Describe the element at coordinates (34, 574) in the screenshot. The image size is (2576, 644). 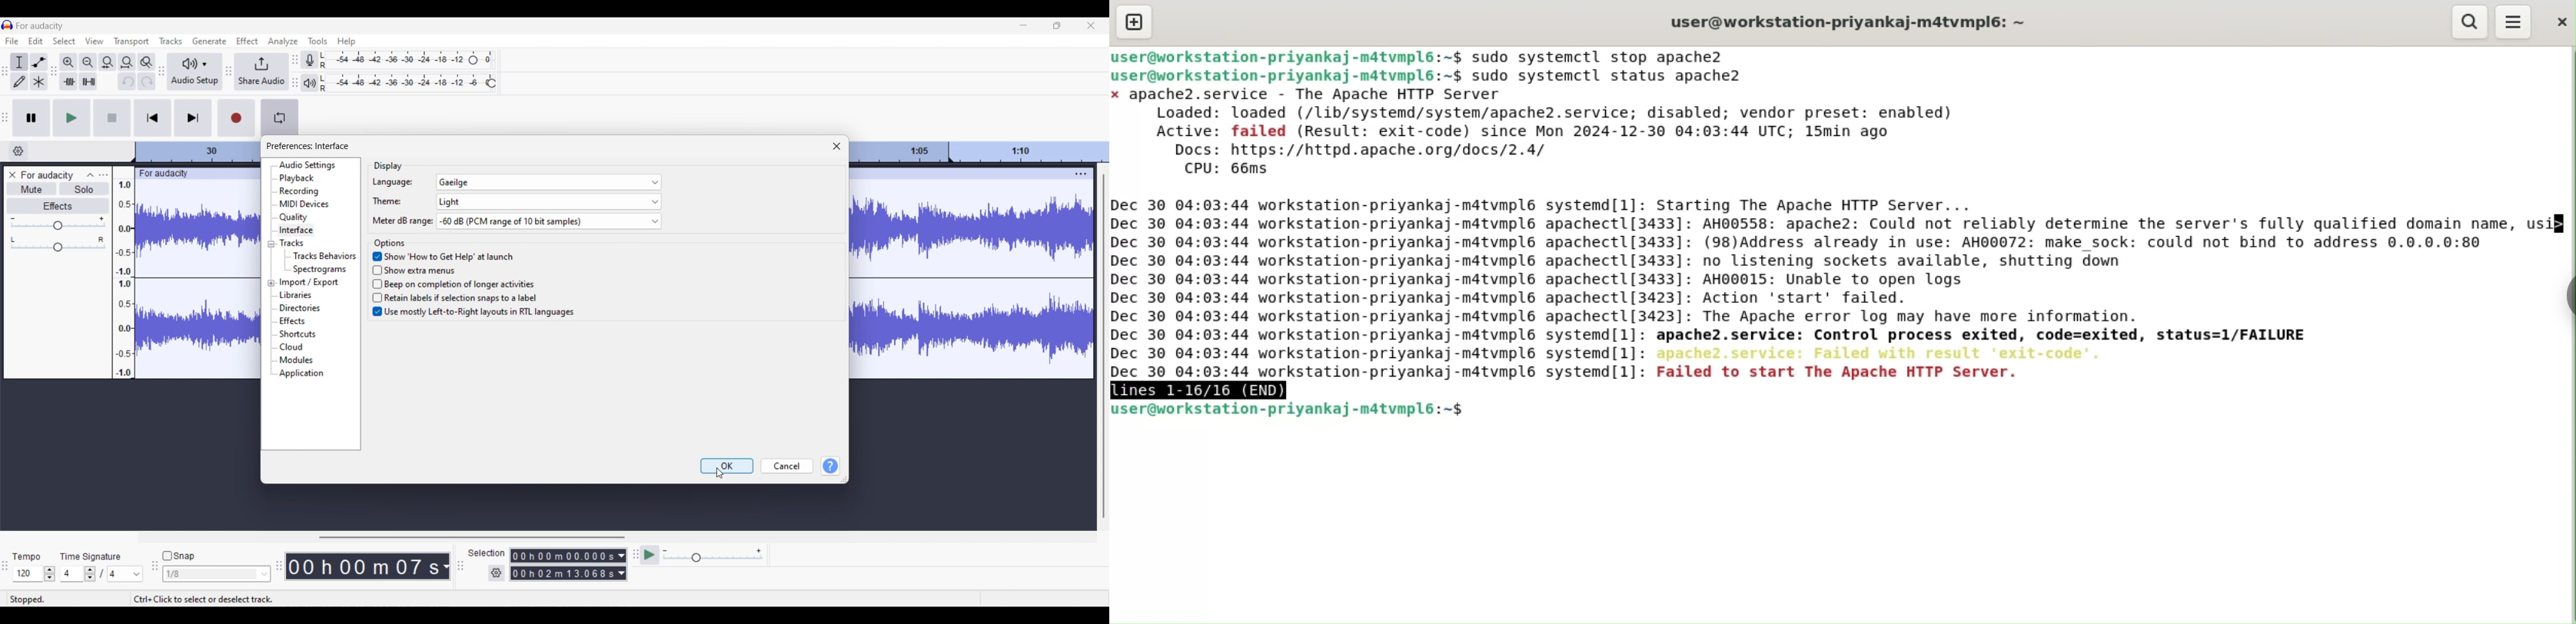
I see `Tempo settings` at that location.